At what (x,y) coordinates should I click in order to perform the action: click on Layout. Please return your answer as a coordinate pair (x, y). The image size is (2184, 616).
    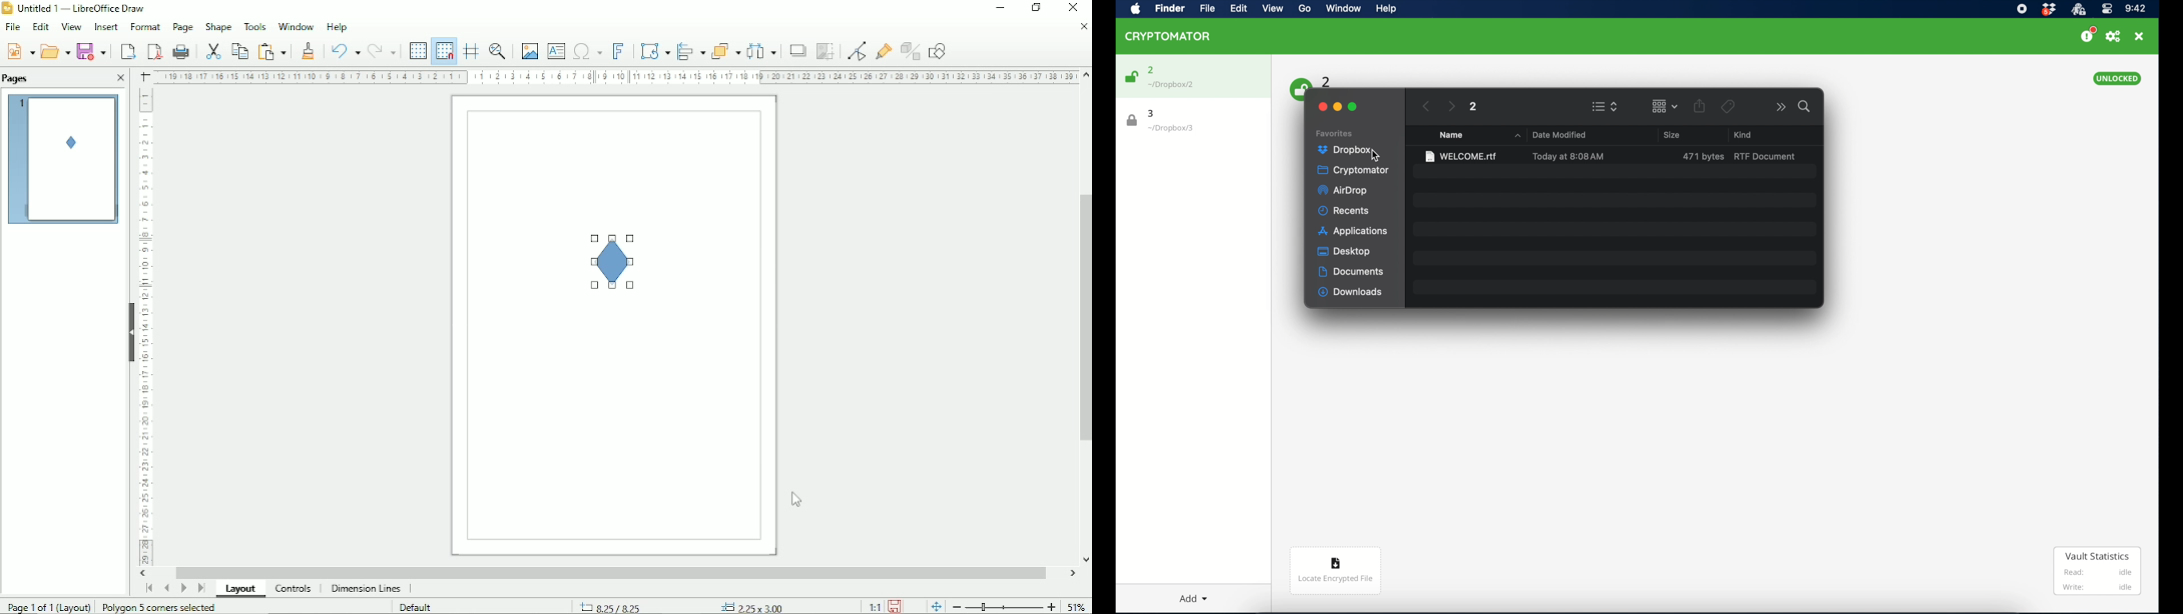
    Looking at the image, I should click on (239, 589).